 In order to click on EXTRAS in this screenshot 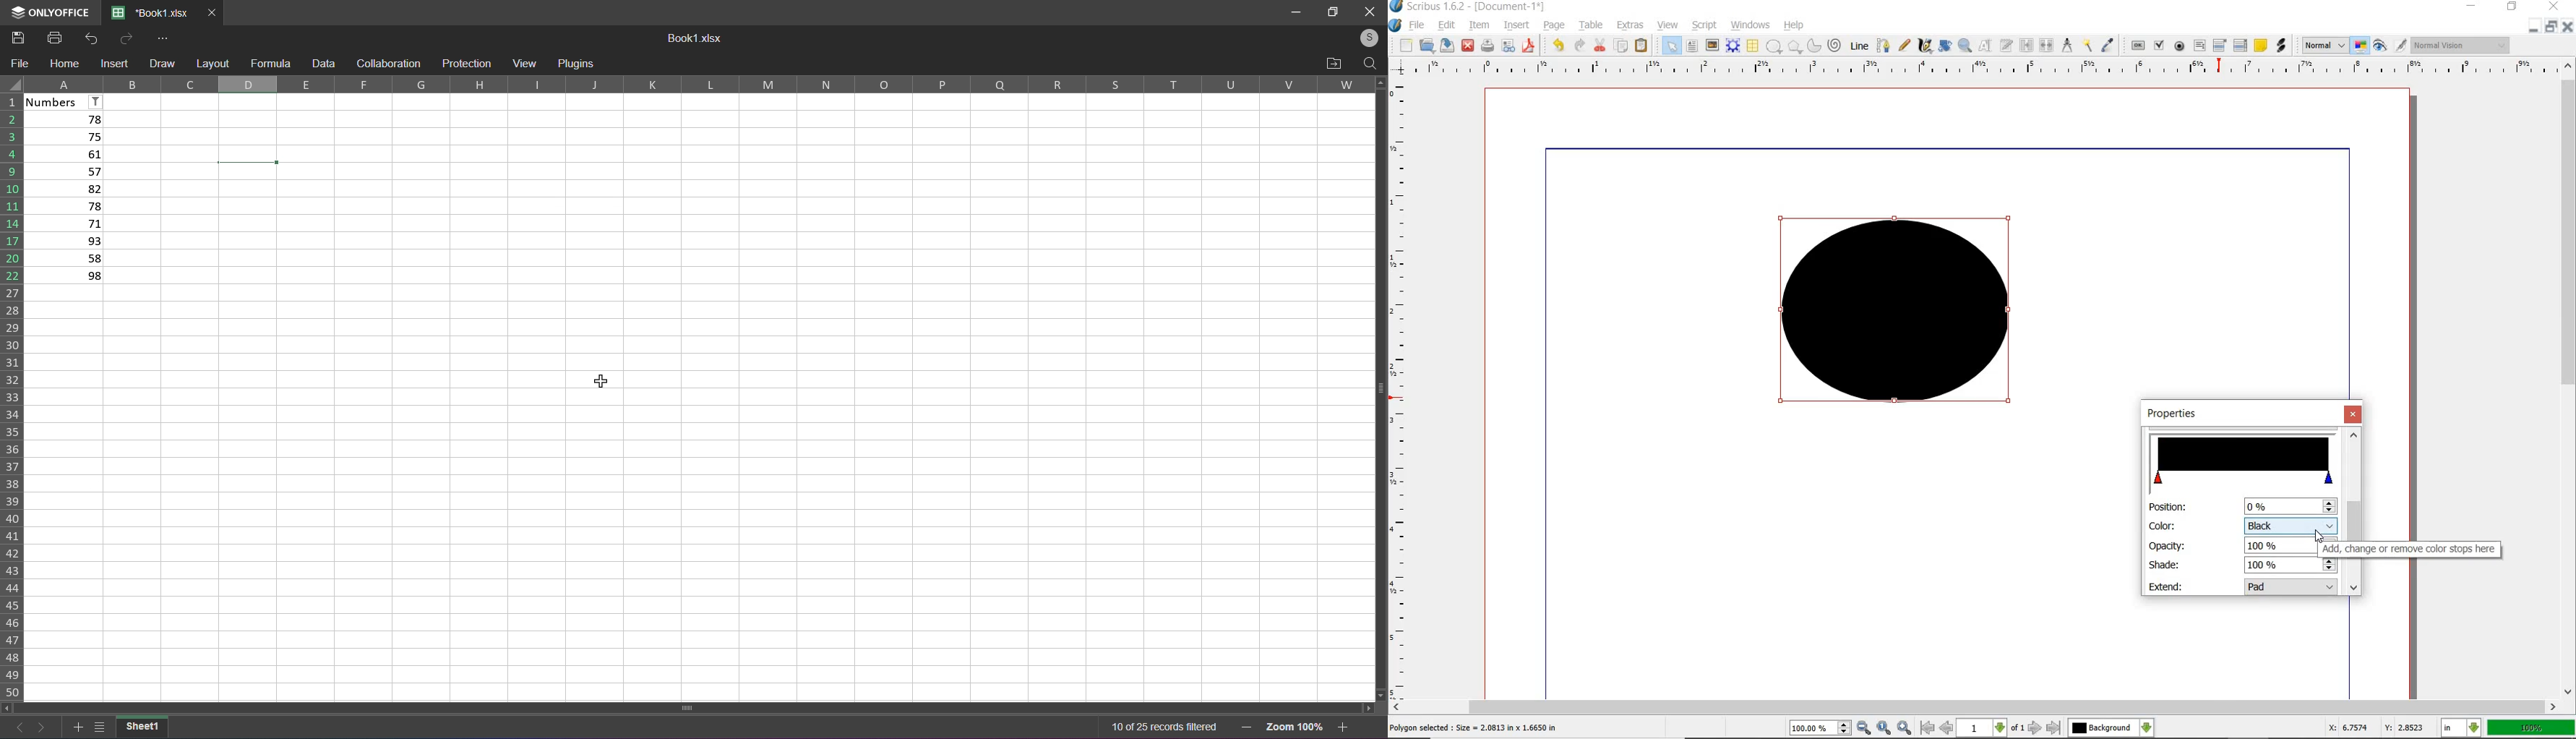, I will do `click(1630, 25)`.